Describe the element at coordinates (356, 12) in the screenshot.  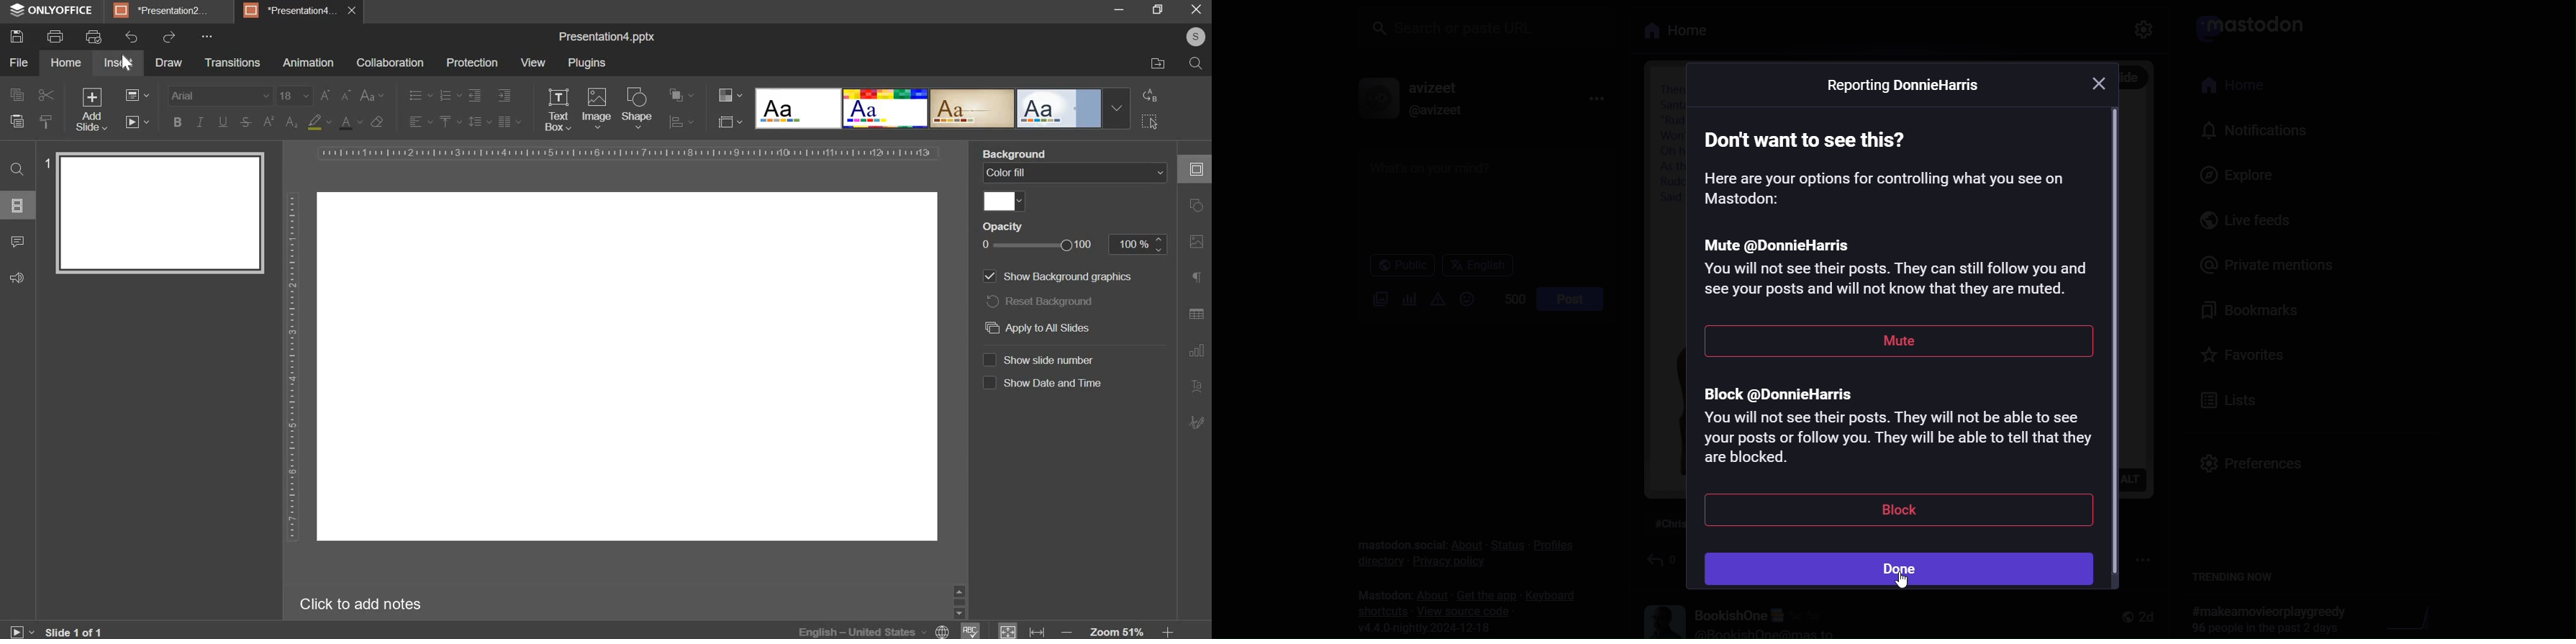
I see `close` at that location.